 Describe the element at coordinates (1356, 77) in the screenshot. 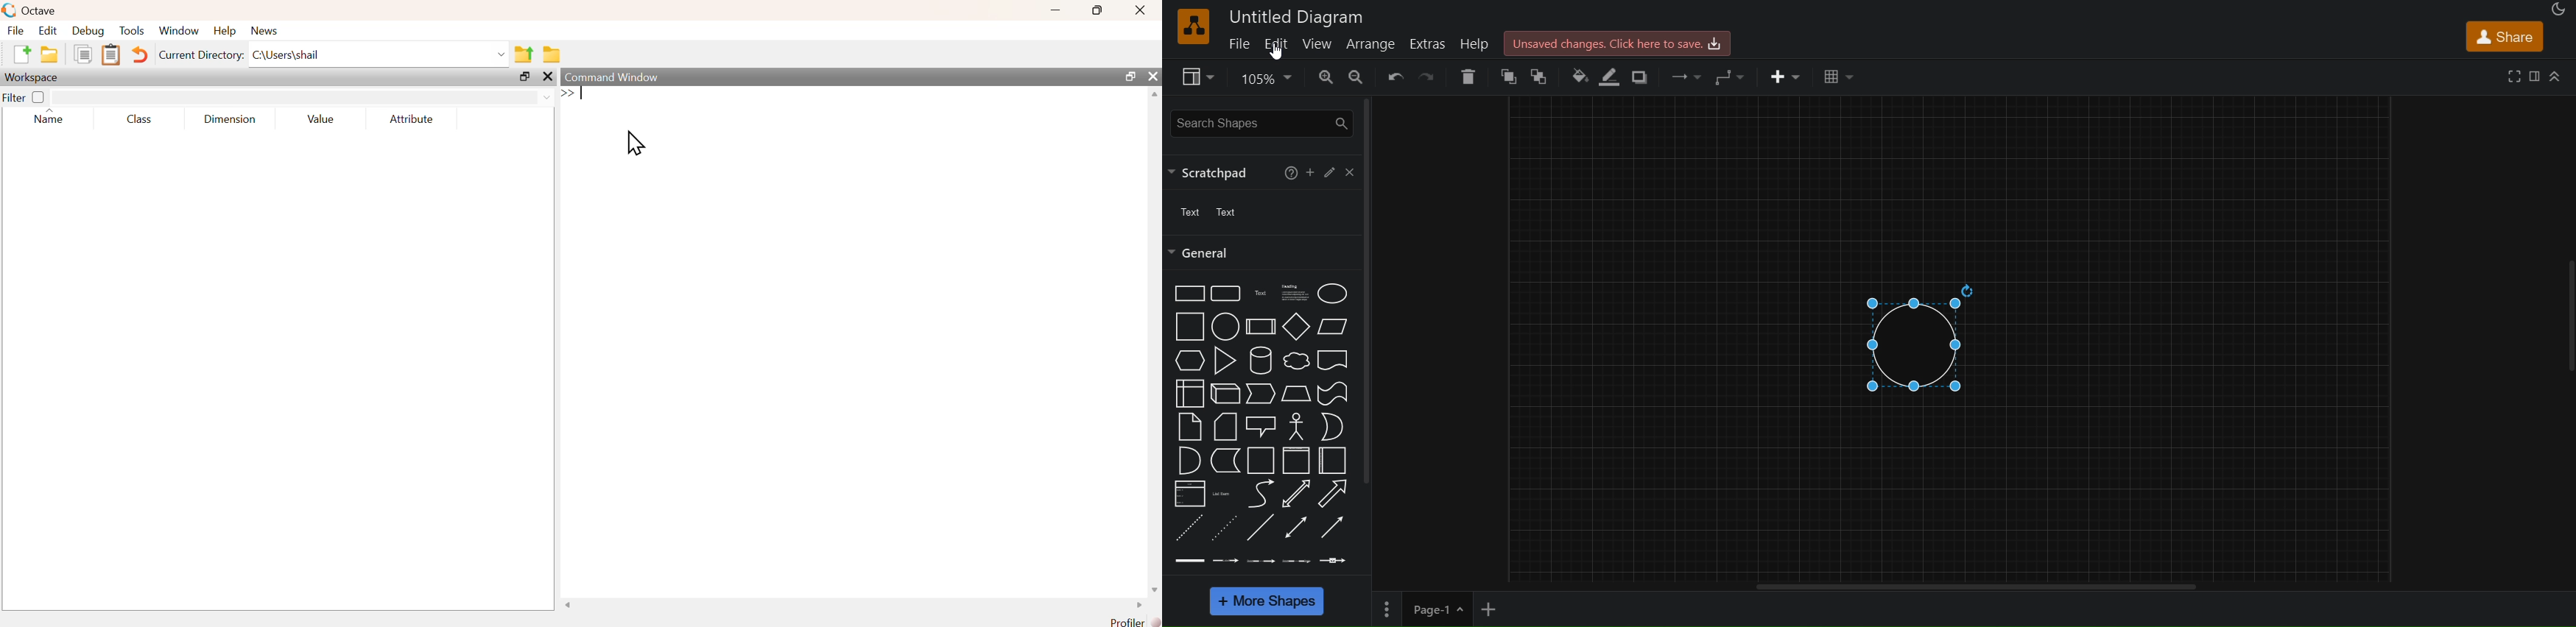

I see `zoom out` at that location.